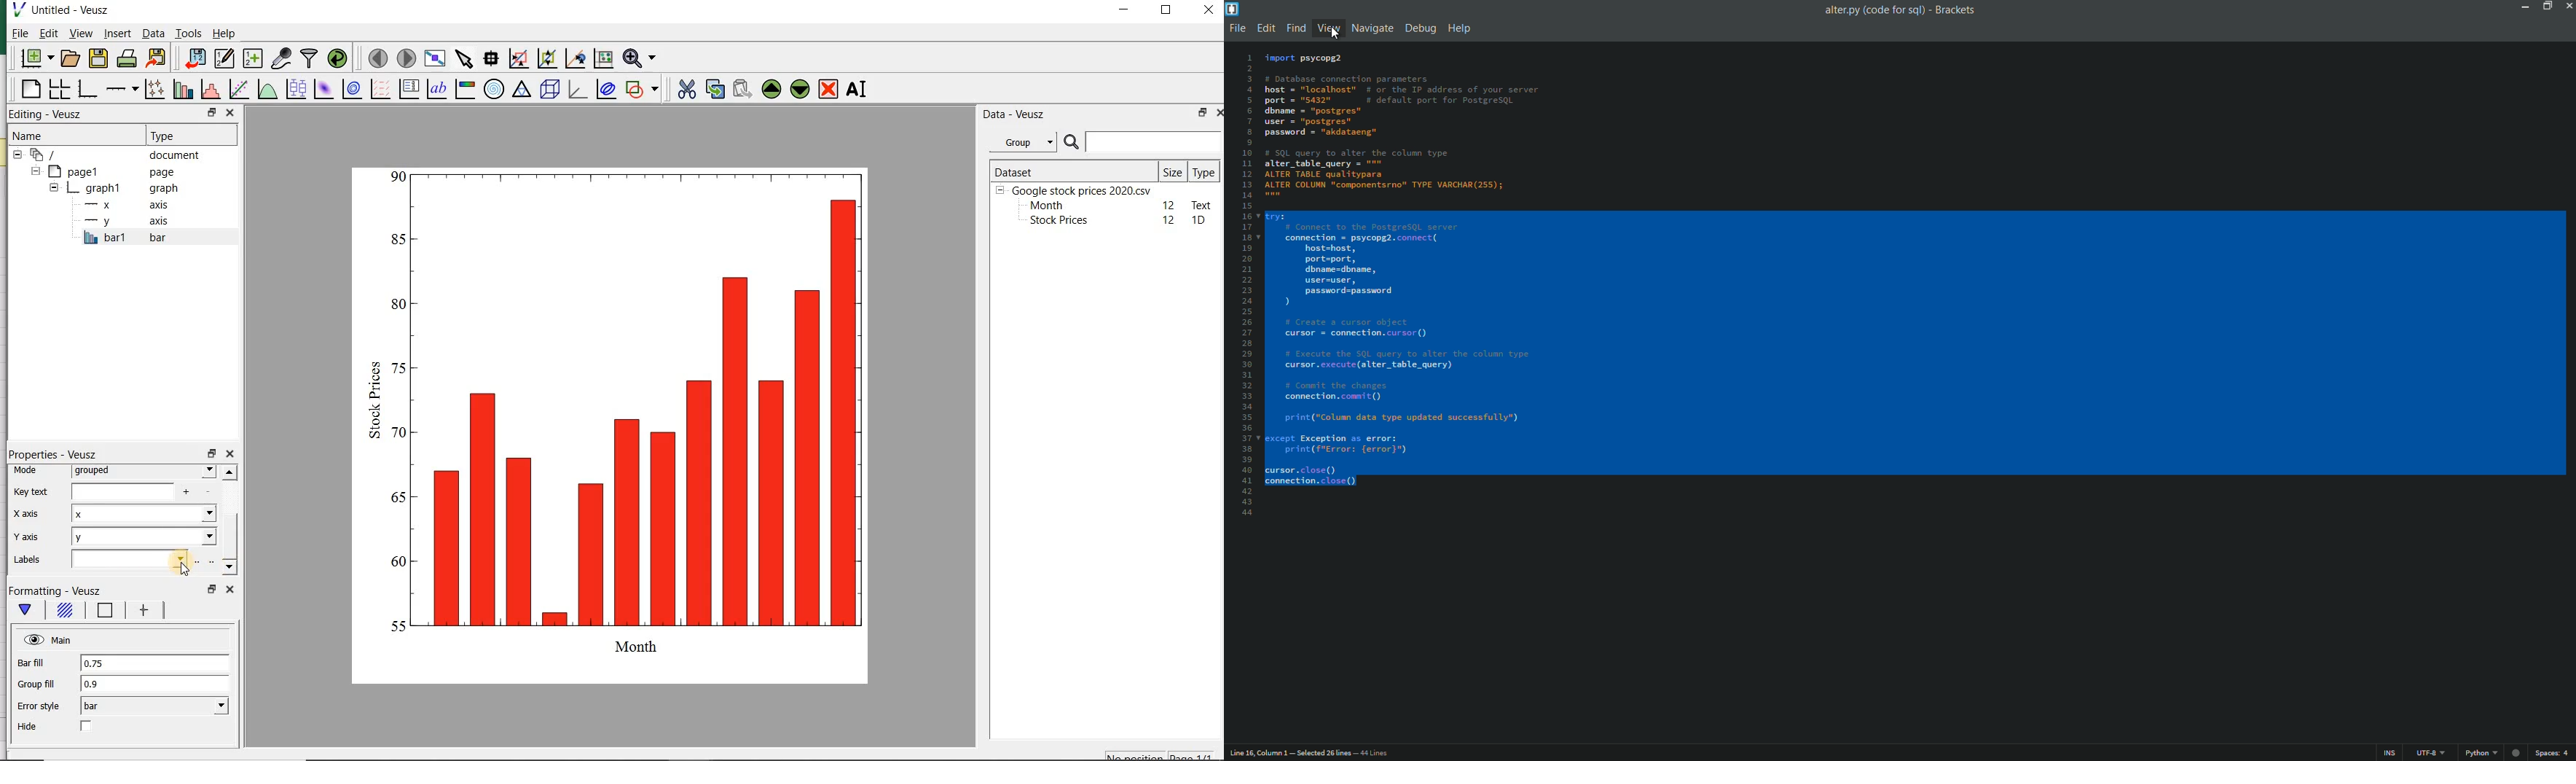  What do you see at coordinates (146, 610) in the screenshot?
I see `error bar line` at bounding box center [146, 610].